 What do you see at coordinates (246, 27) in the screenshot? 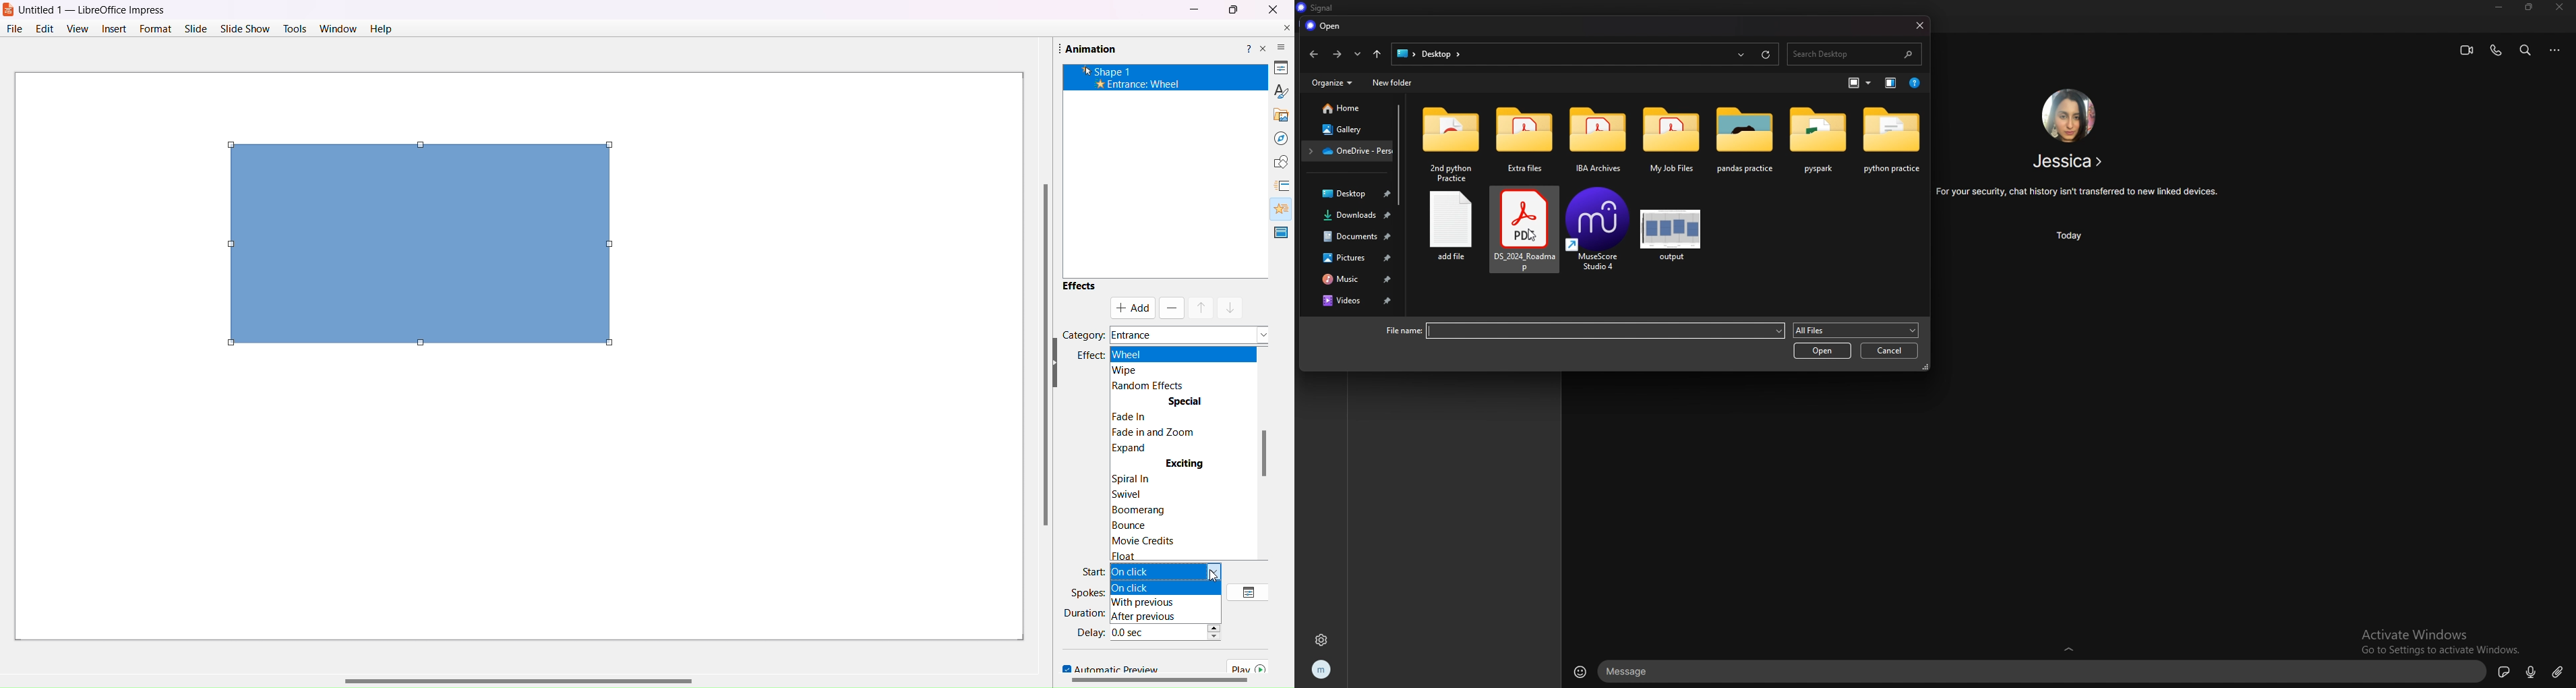
I see `Slide Show` at bounding box center [246, 27].